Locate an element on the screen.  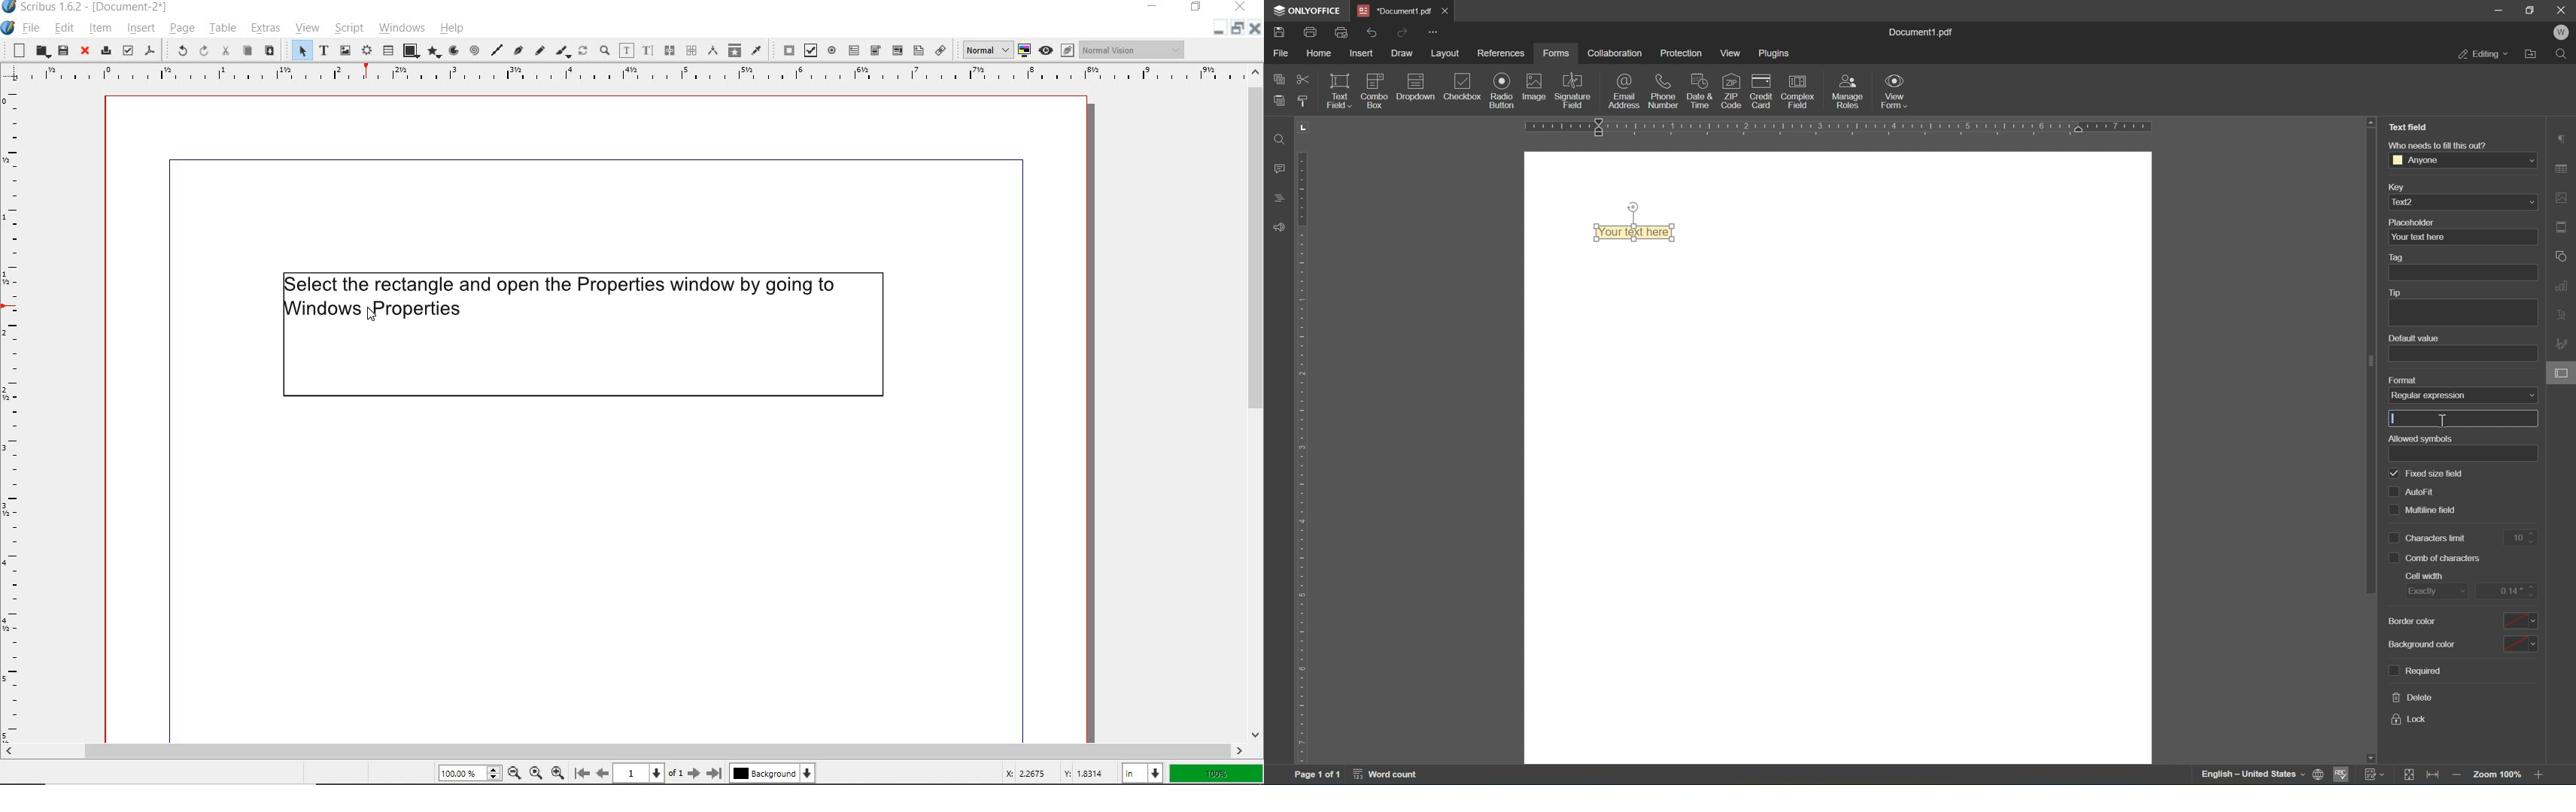
auto fill is located at coordinates (2411, 491).